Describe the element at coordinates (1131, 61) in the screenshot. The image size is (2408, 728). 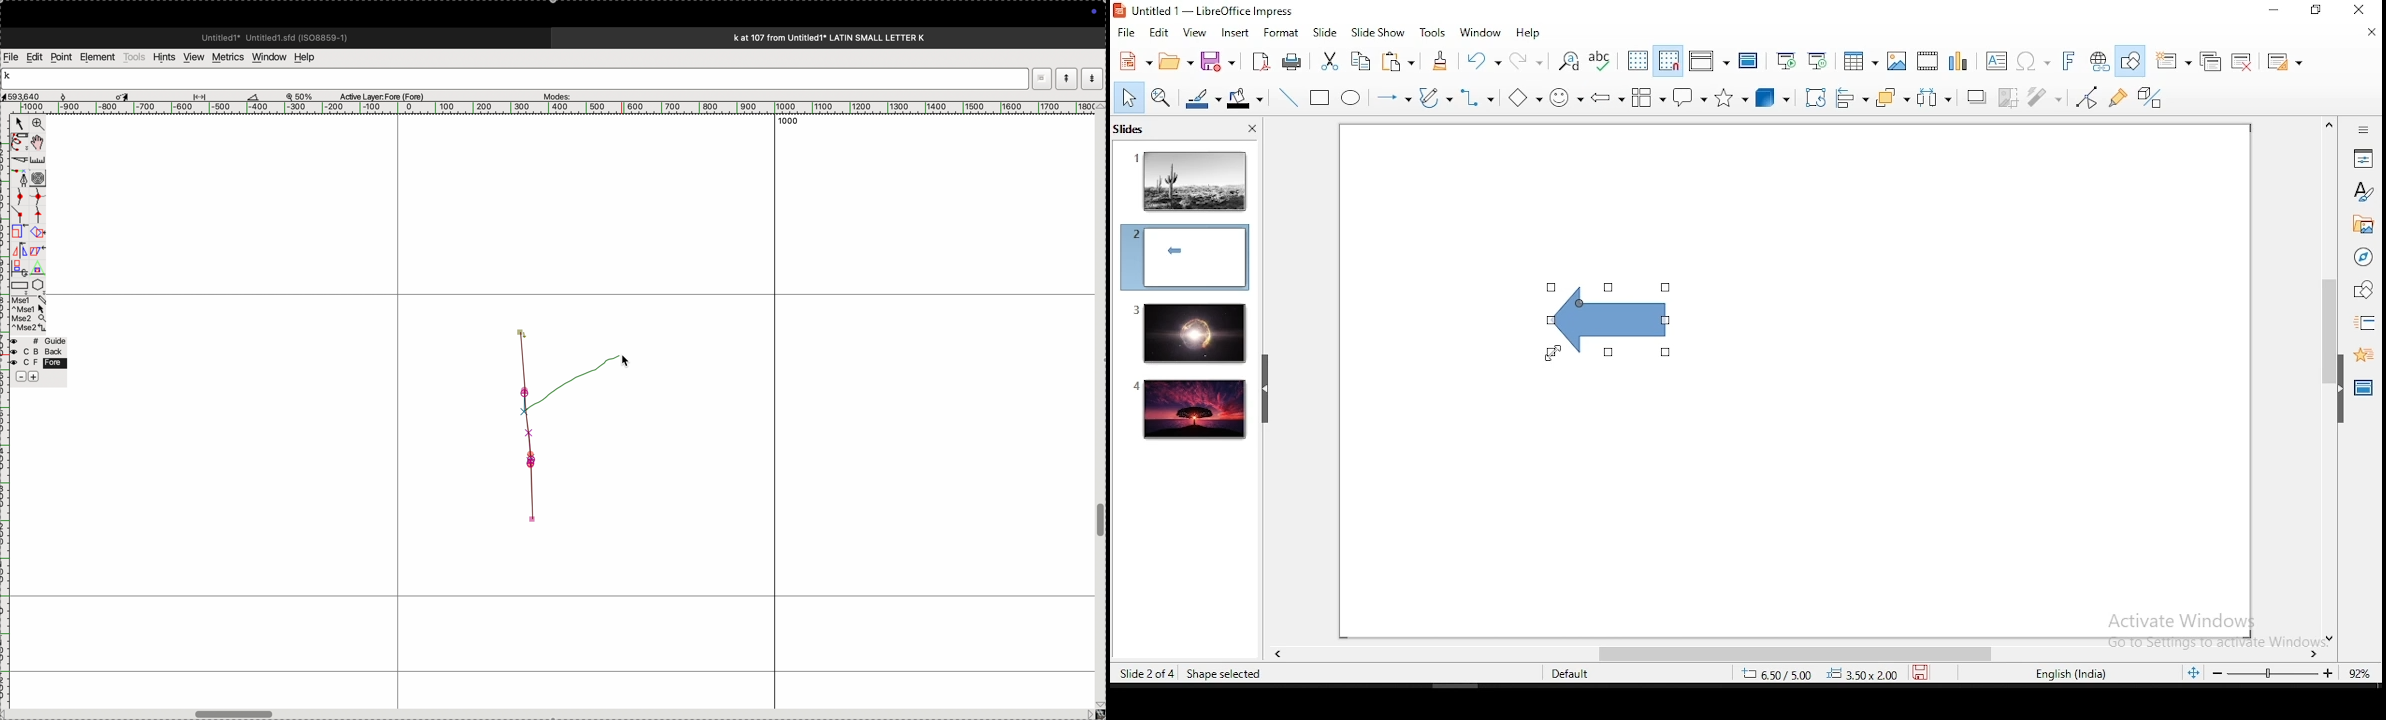
I see `new` at that location.